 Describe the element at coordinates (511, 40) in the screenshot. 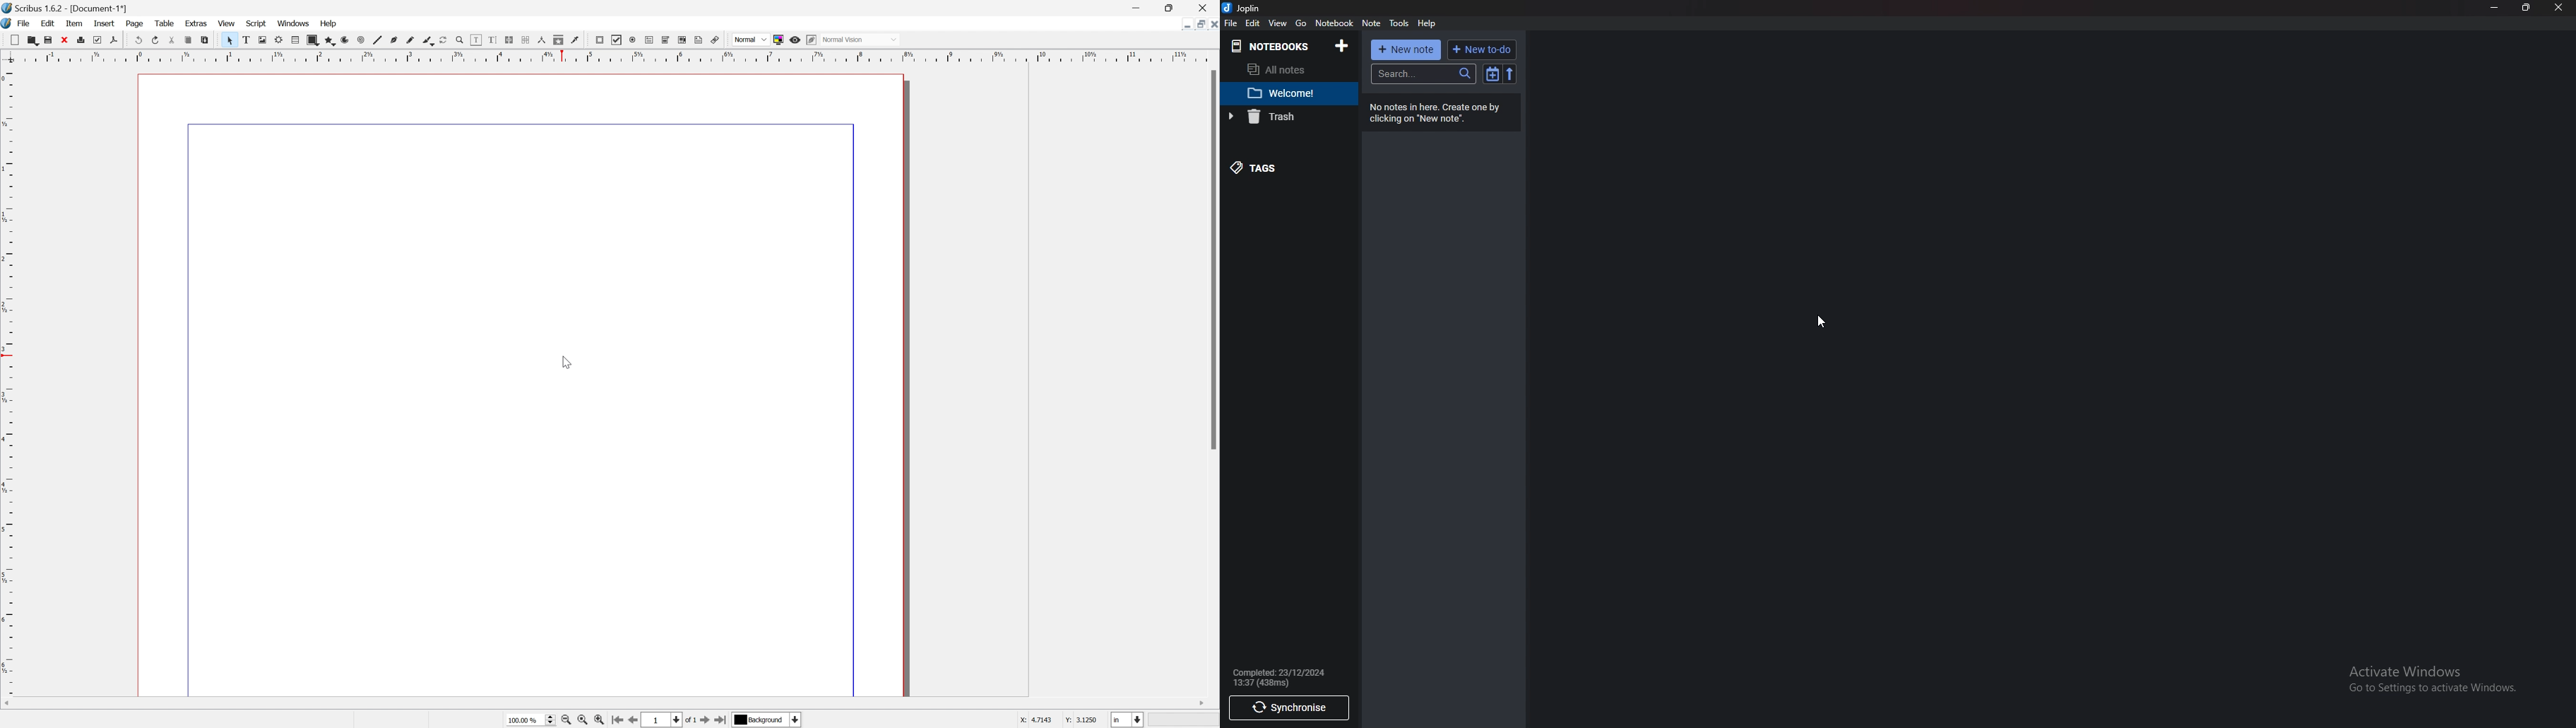

I see `Link text frames` at that location.